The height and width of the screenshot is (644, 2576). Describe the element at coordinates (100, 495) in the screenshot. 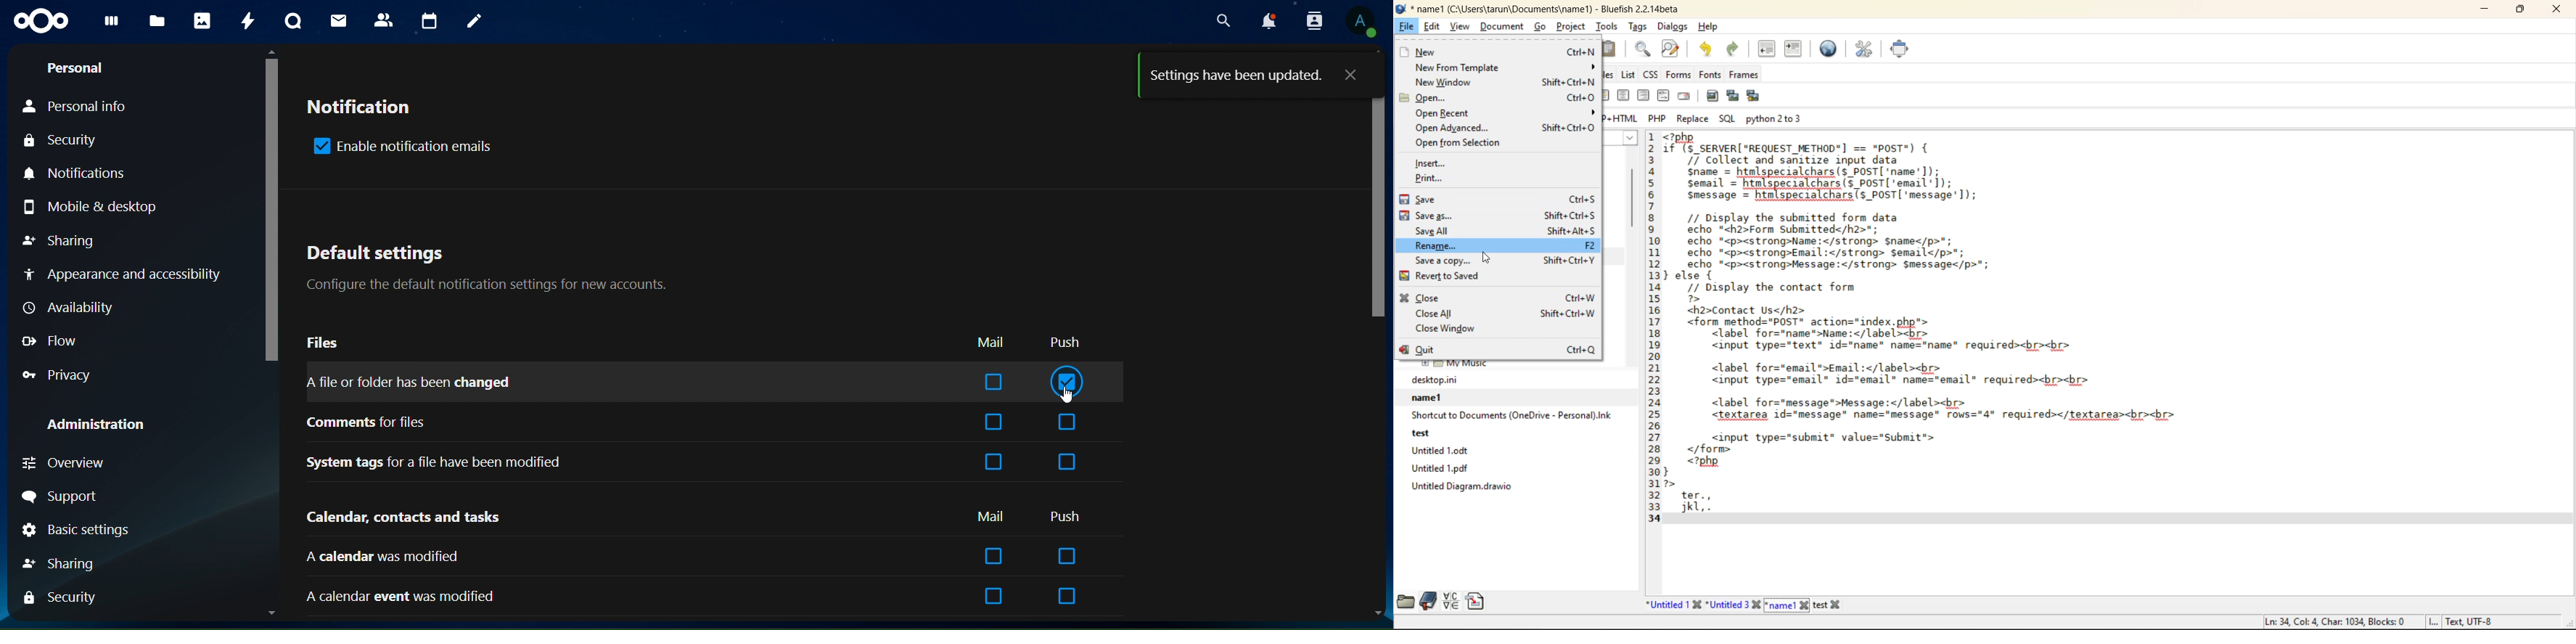

I see `support` at that location.